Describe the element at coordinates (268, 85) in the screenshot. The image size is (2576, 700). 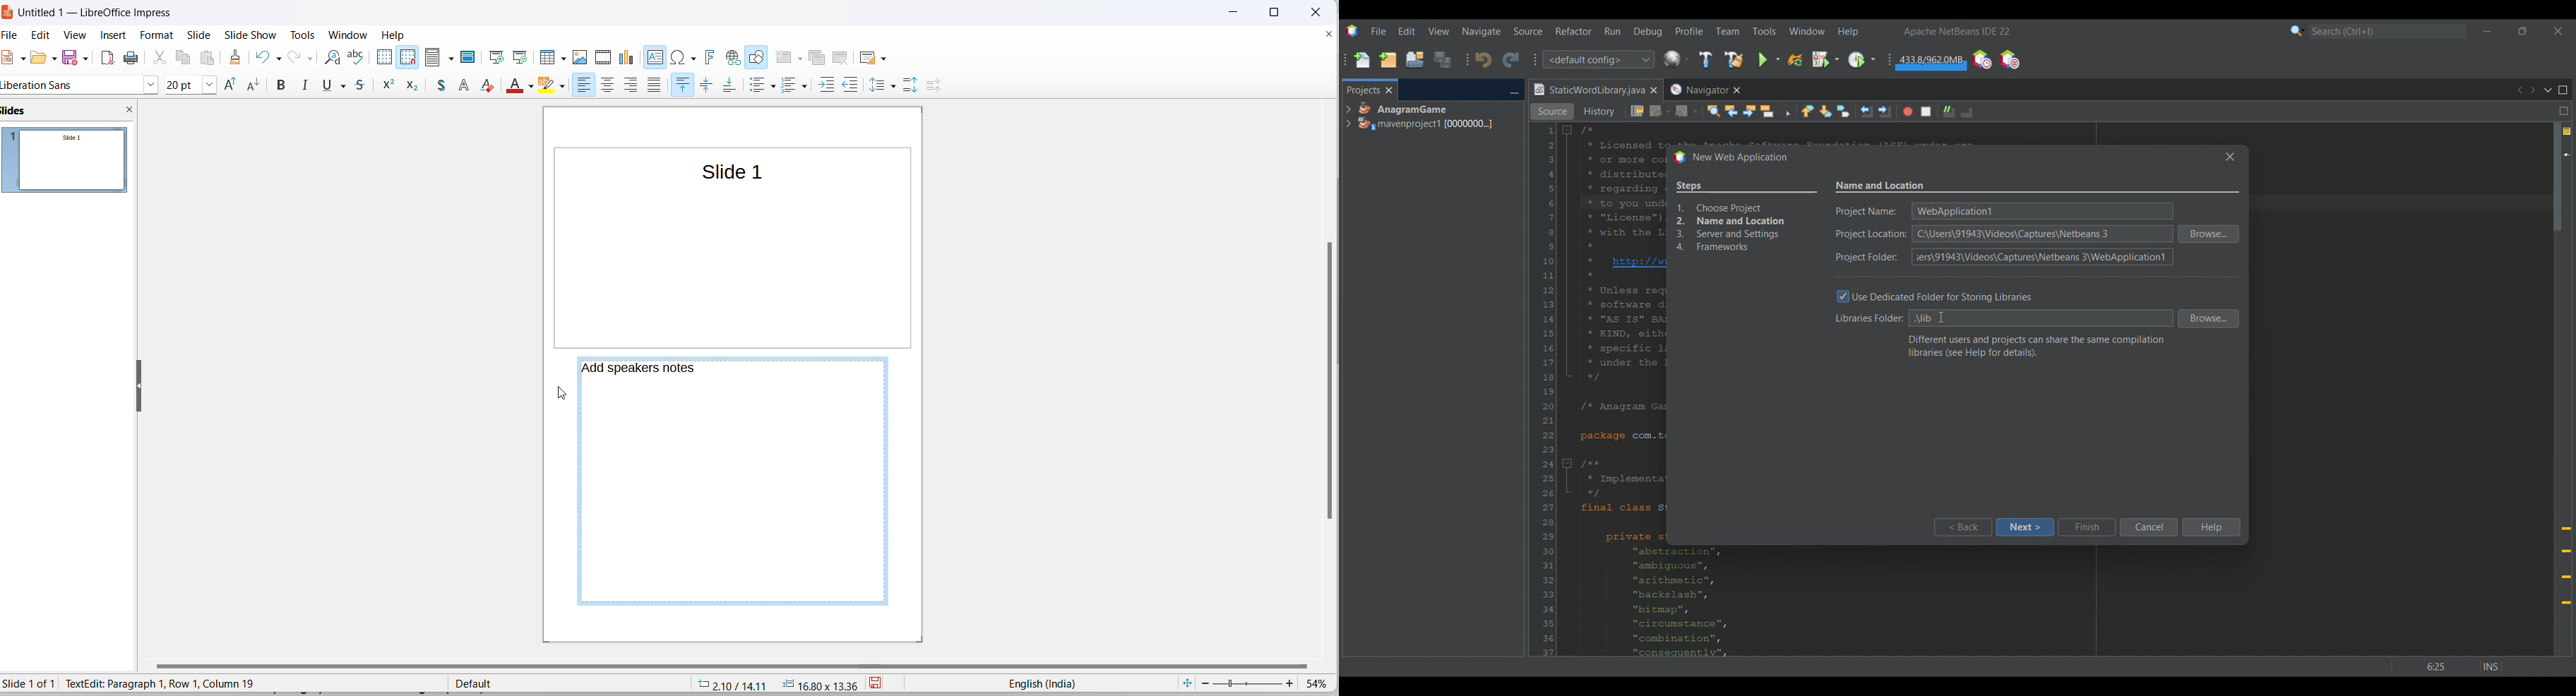
I see `connectors` at that location.